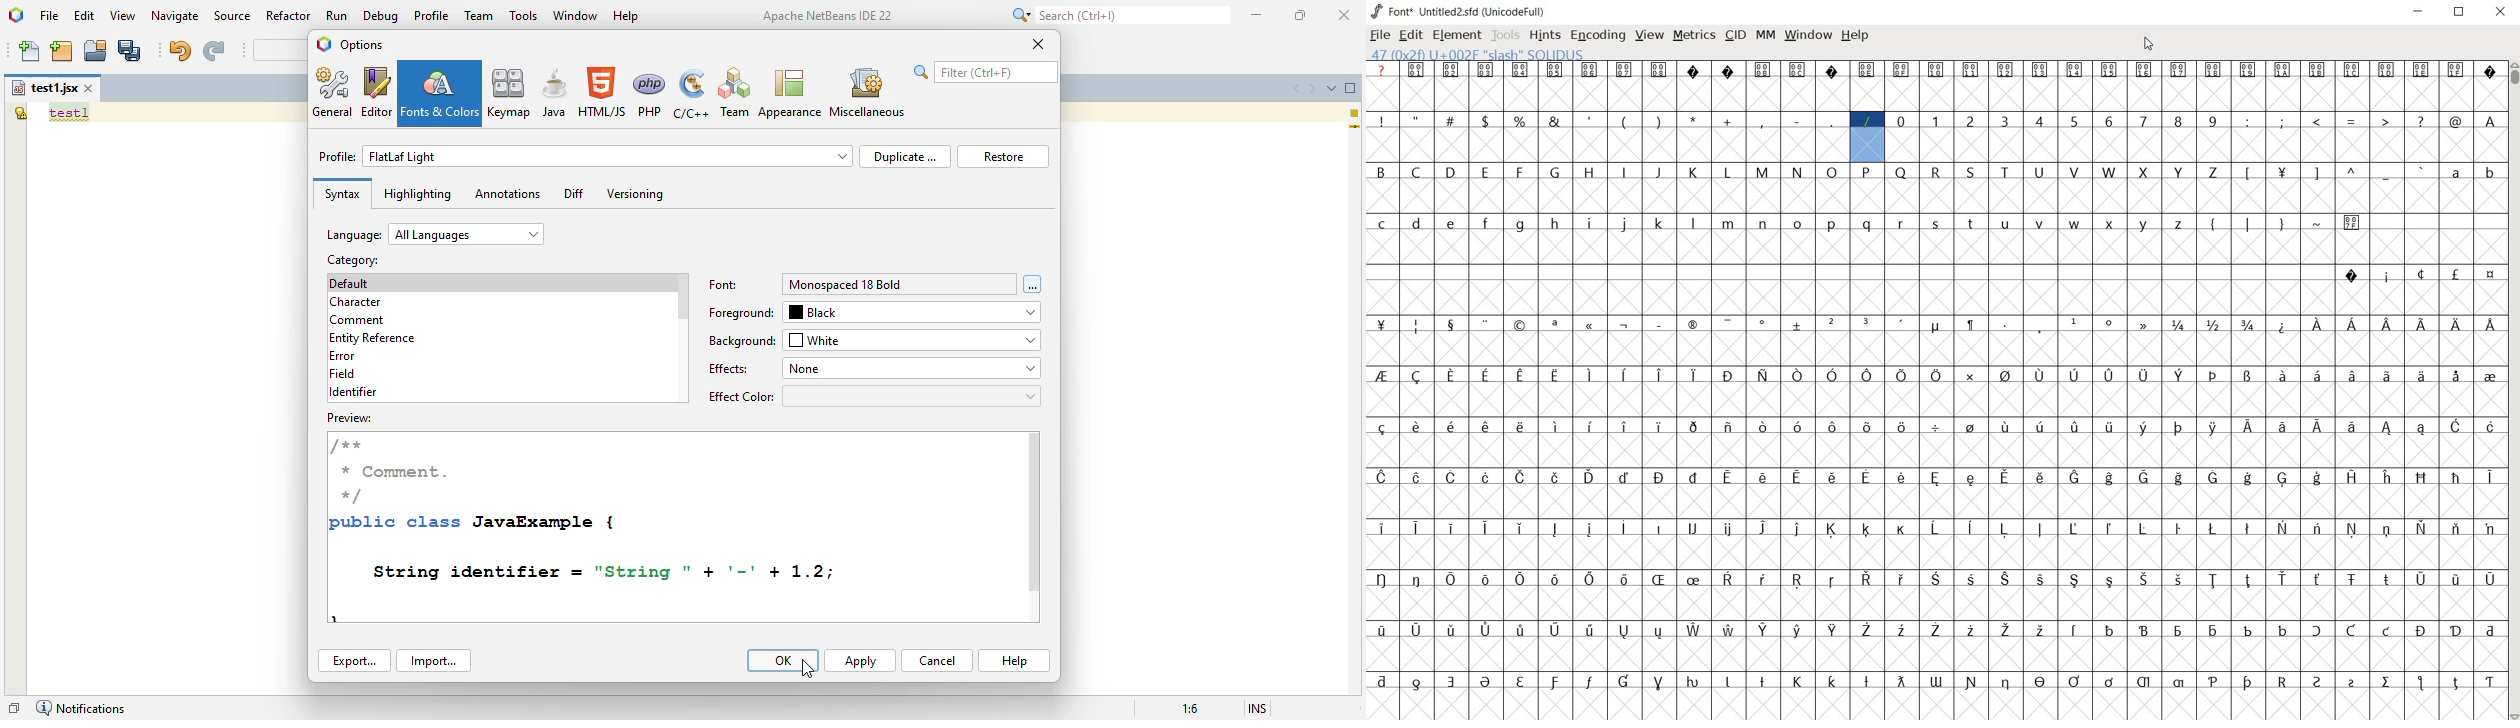  I want to click on glyph, so click(2213, 325).